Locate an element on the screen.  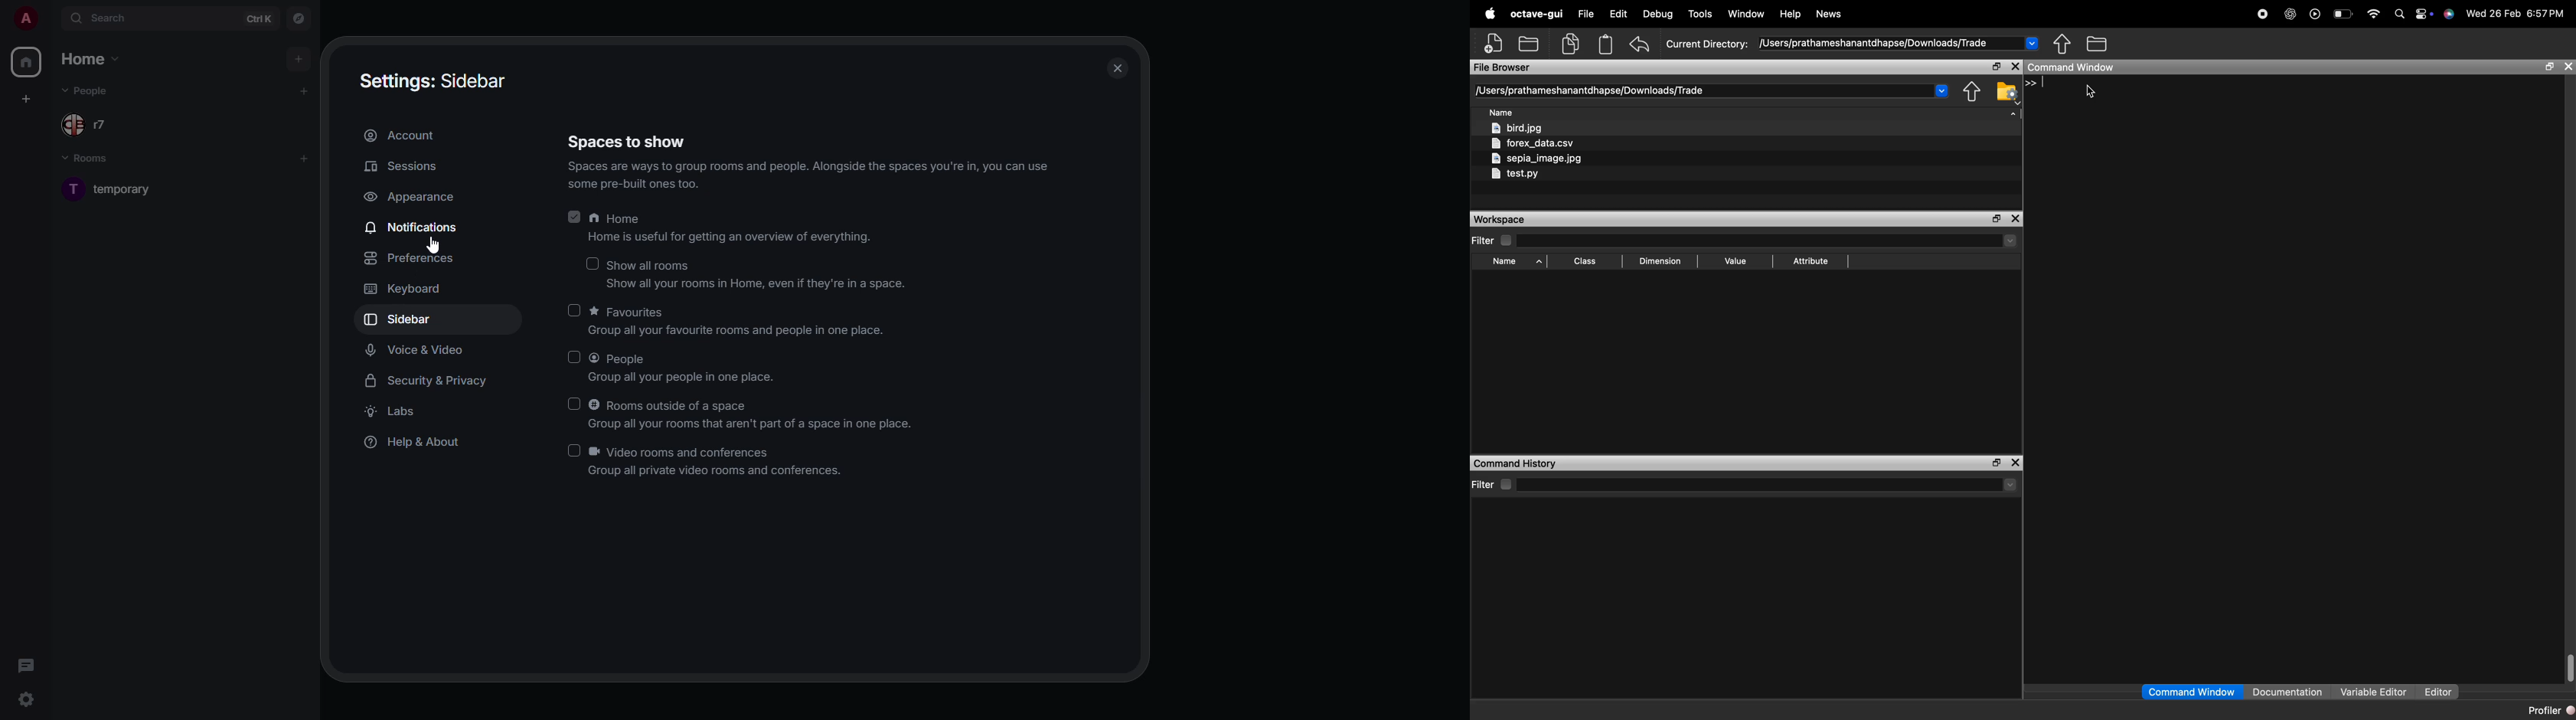
settings sidebar is located at coordinates (442, 80).